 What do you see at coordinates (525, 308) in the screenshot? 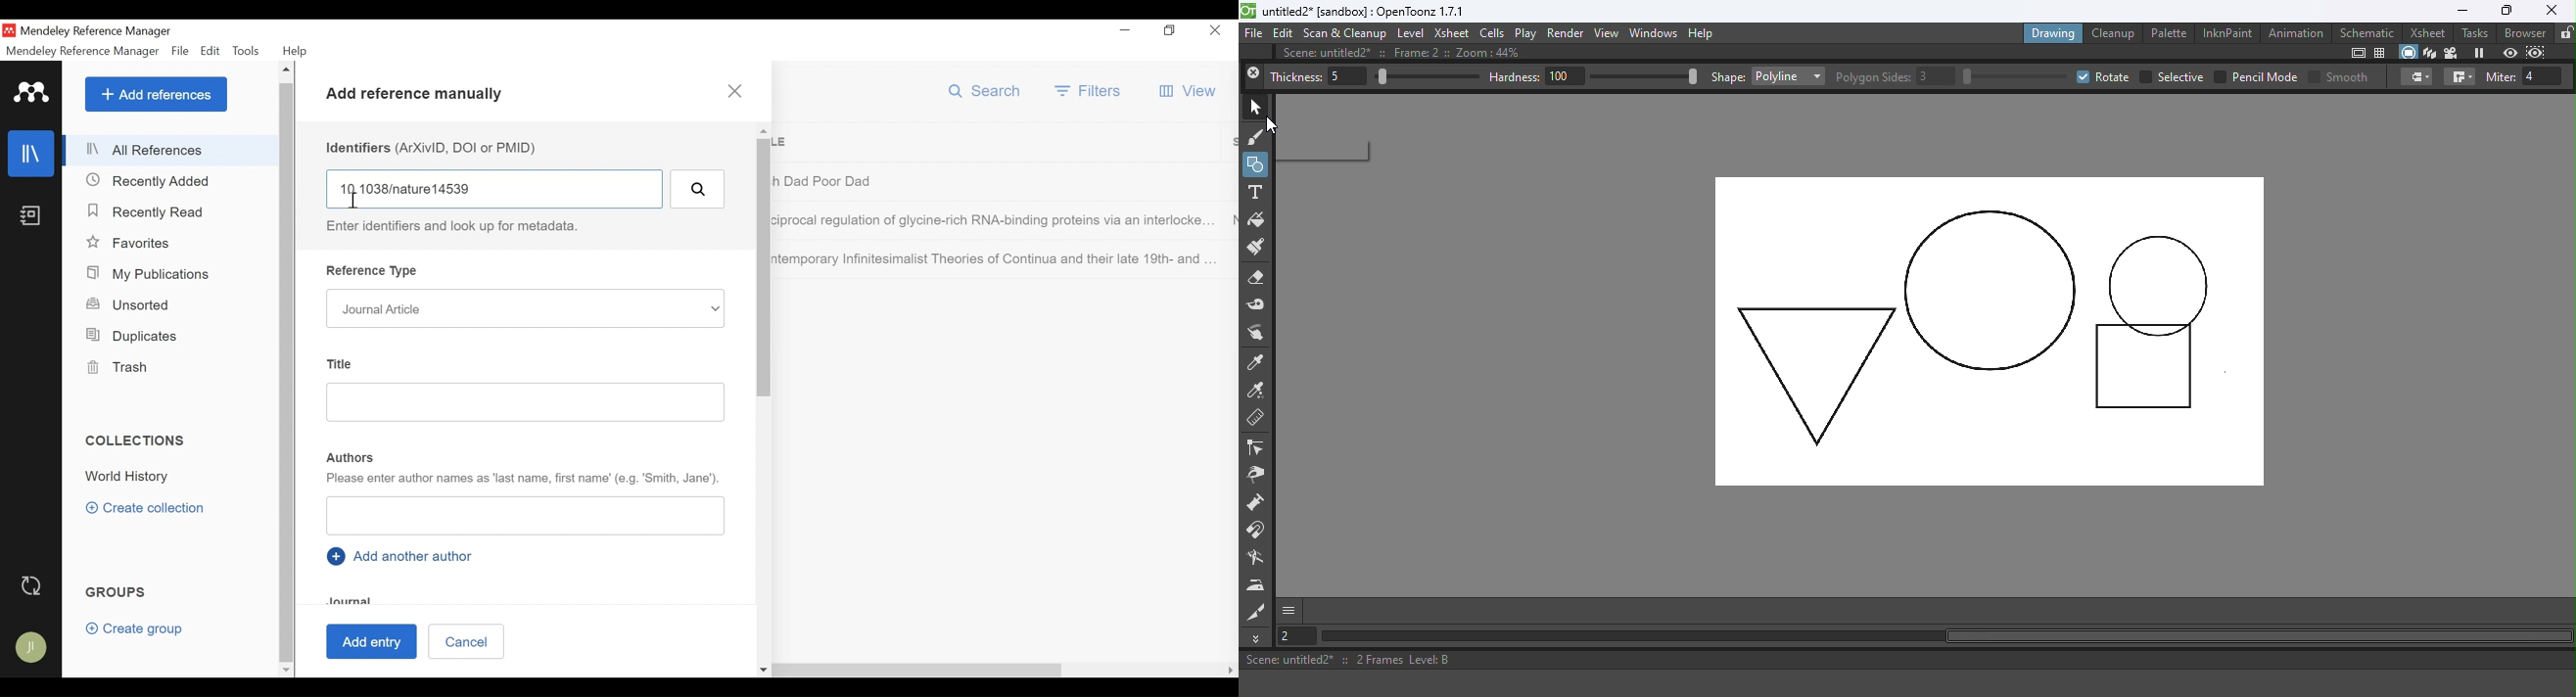
I see `Reference Type Field` at bounding box center [525, 308].